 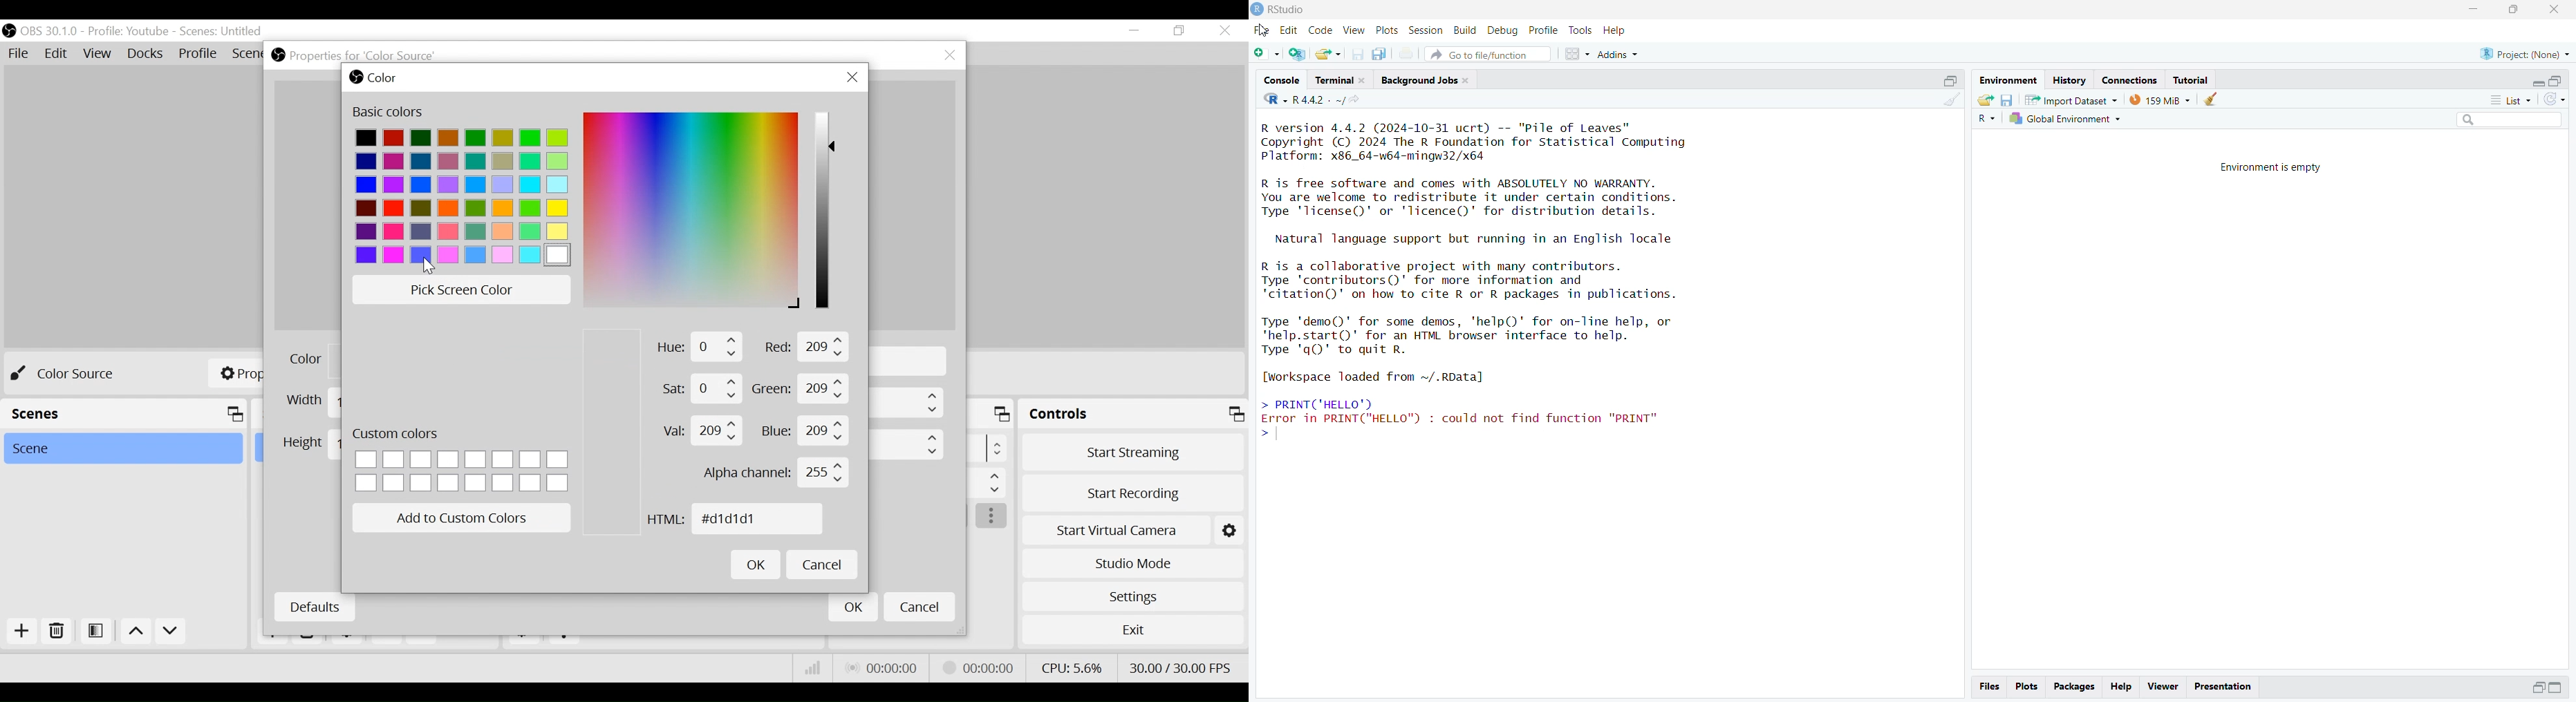 What do you see at coordinates (2007, 80) in the screenshot?
I see `environment` at bounding box center [2007, 80].